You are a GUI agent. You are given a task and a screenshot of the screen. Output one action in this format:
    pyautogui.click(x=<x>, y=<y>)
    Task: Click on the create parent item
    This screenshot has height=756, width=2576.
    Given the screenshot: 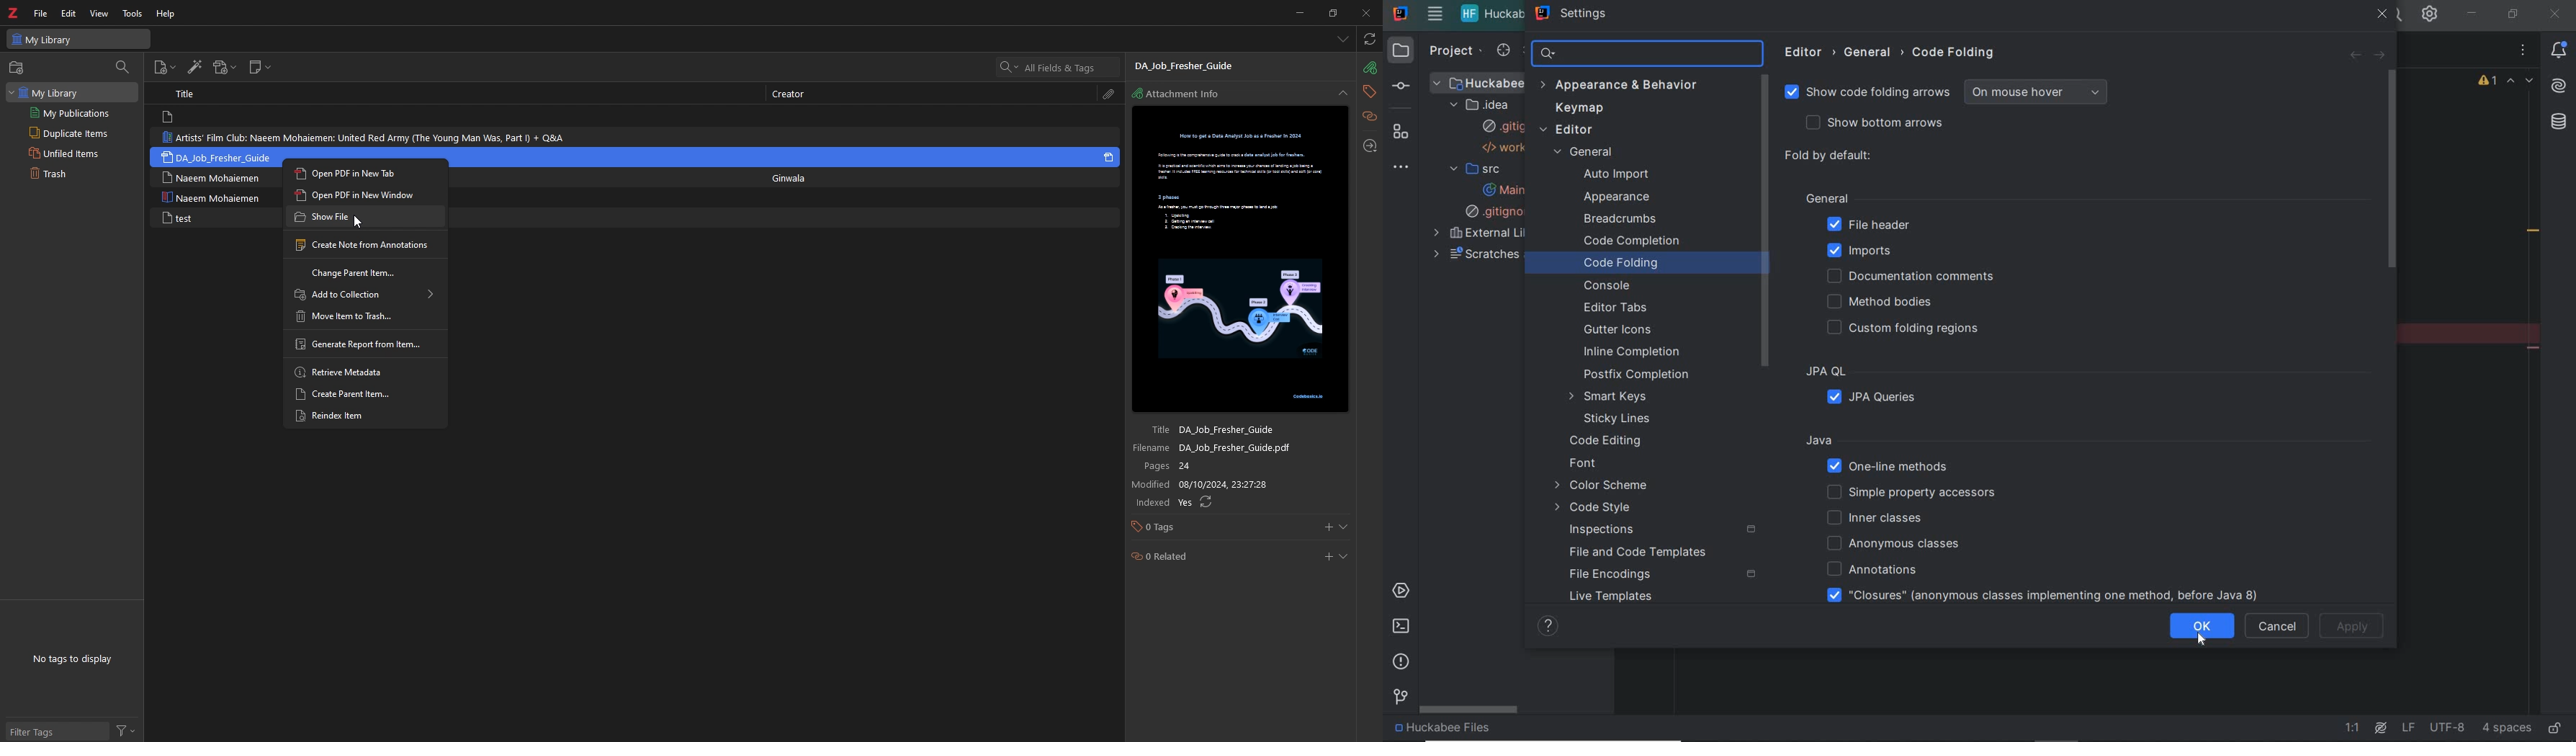 What is the action you would take?
    pyautogui.click(x=359, y=394)
    